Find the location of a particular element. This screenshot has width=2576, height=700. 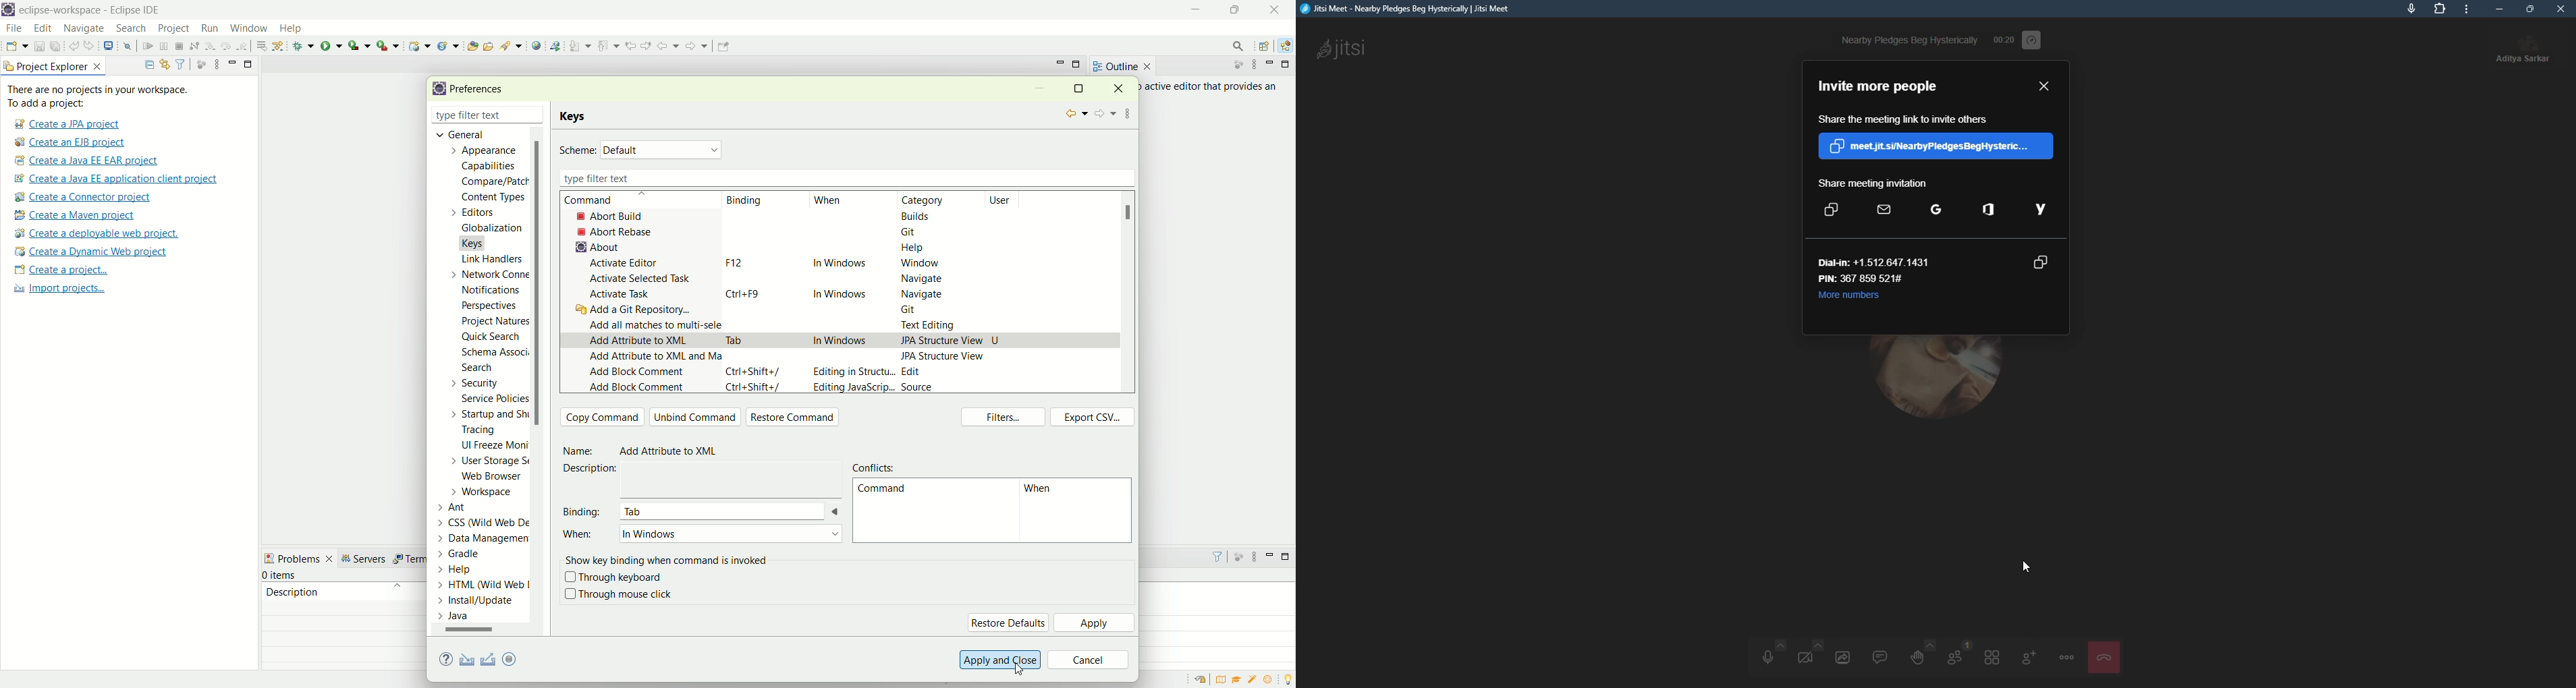

description is located at coordinates (595, 469).